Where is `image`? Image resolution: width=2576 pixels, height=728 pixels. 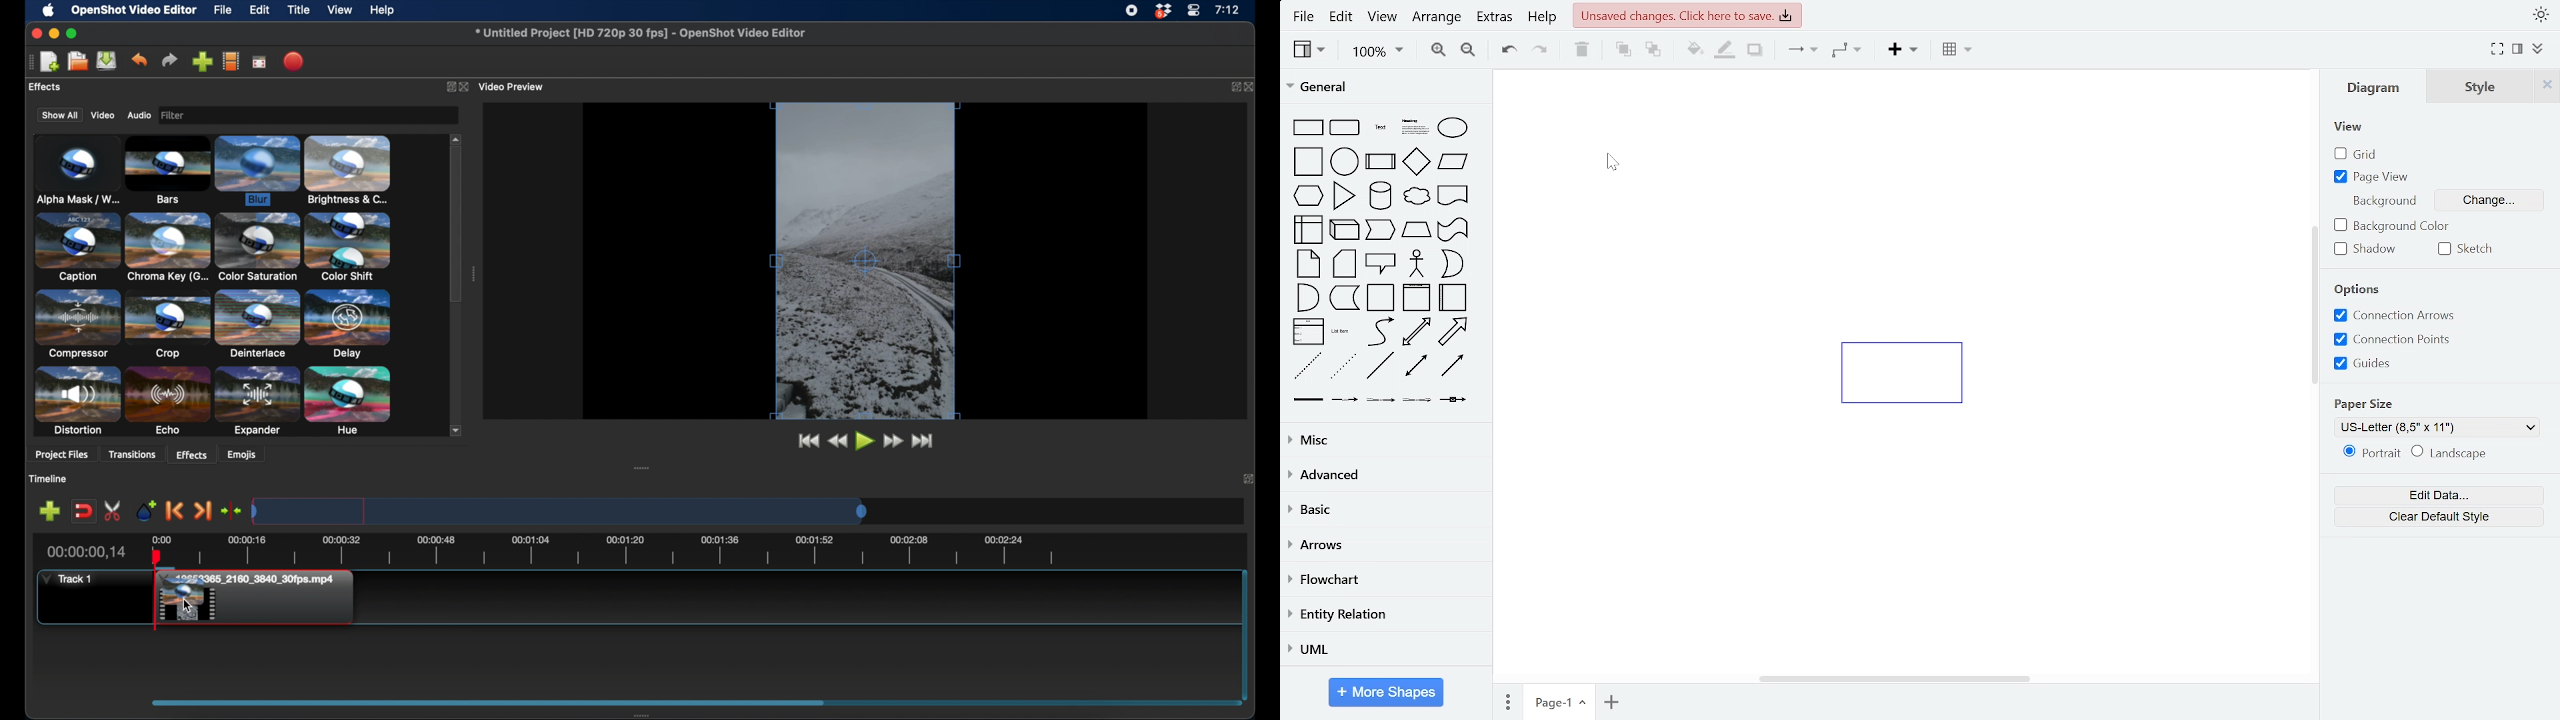 image is located at coordinates (176, 116).